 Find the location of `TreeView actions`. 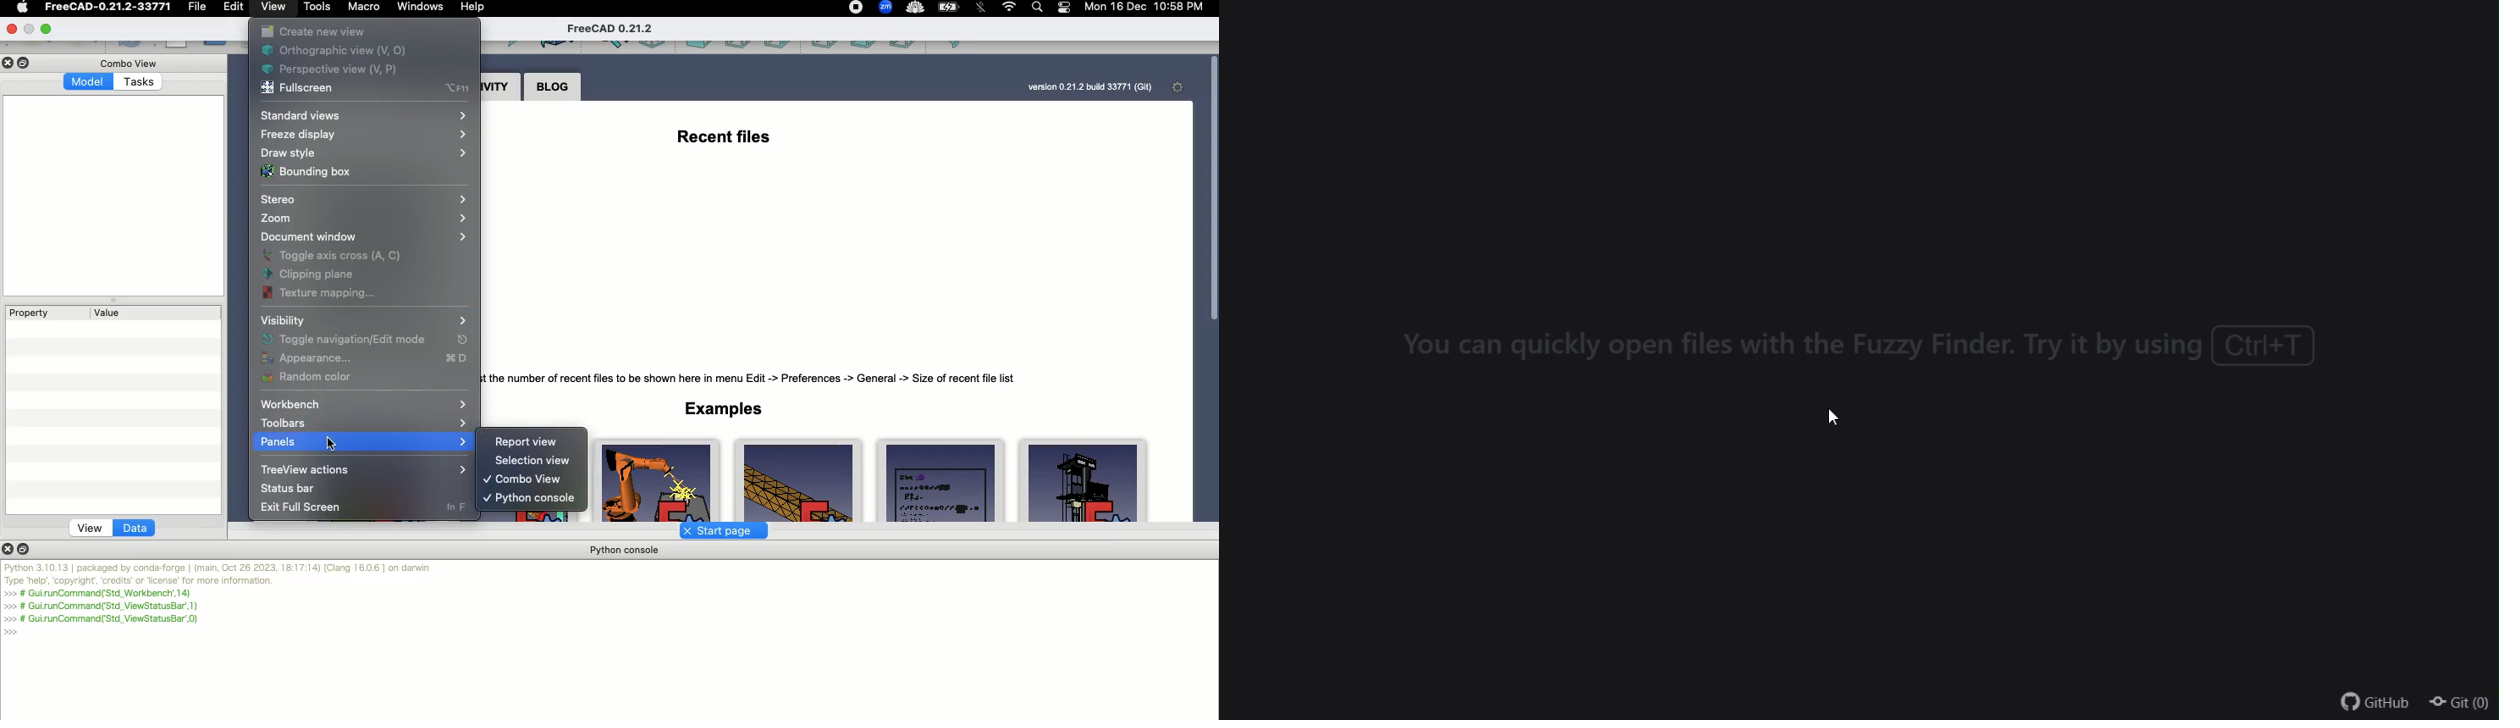

TreeView actions is located at coordinates (362, 468).